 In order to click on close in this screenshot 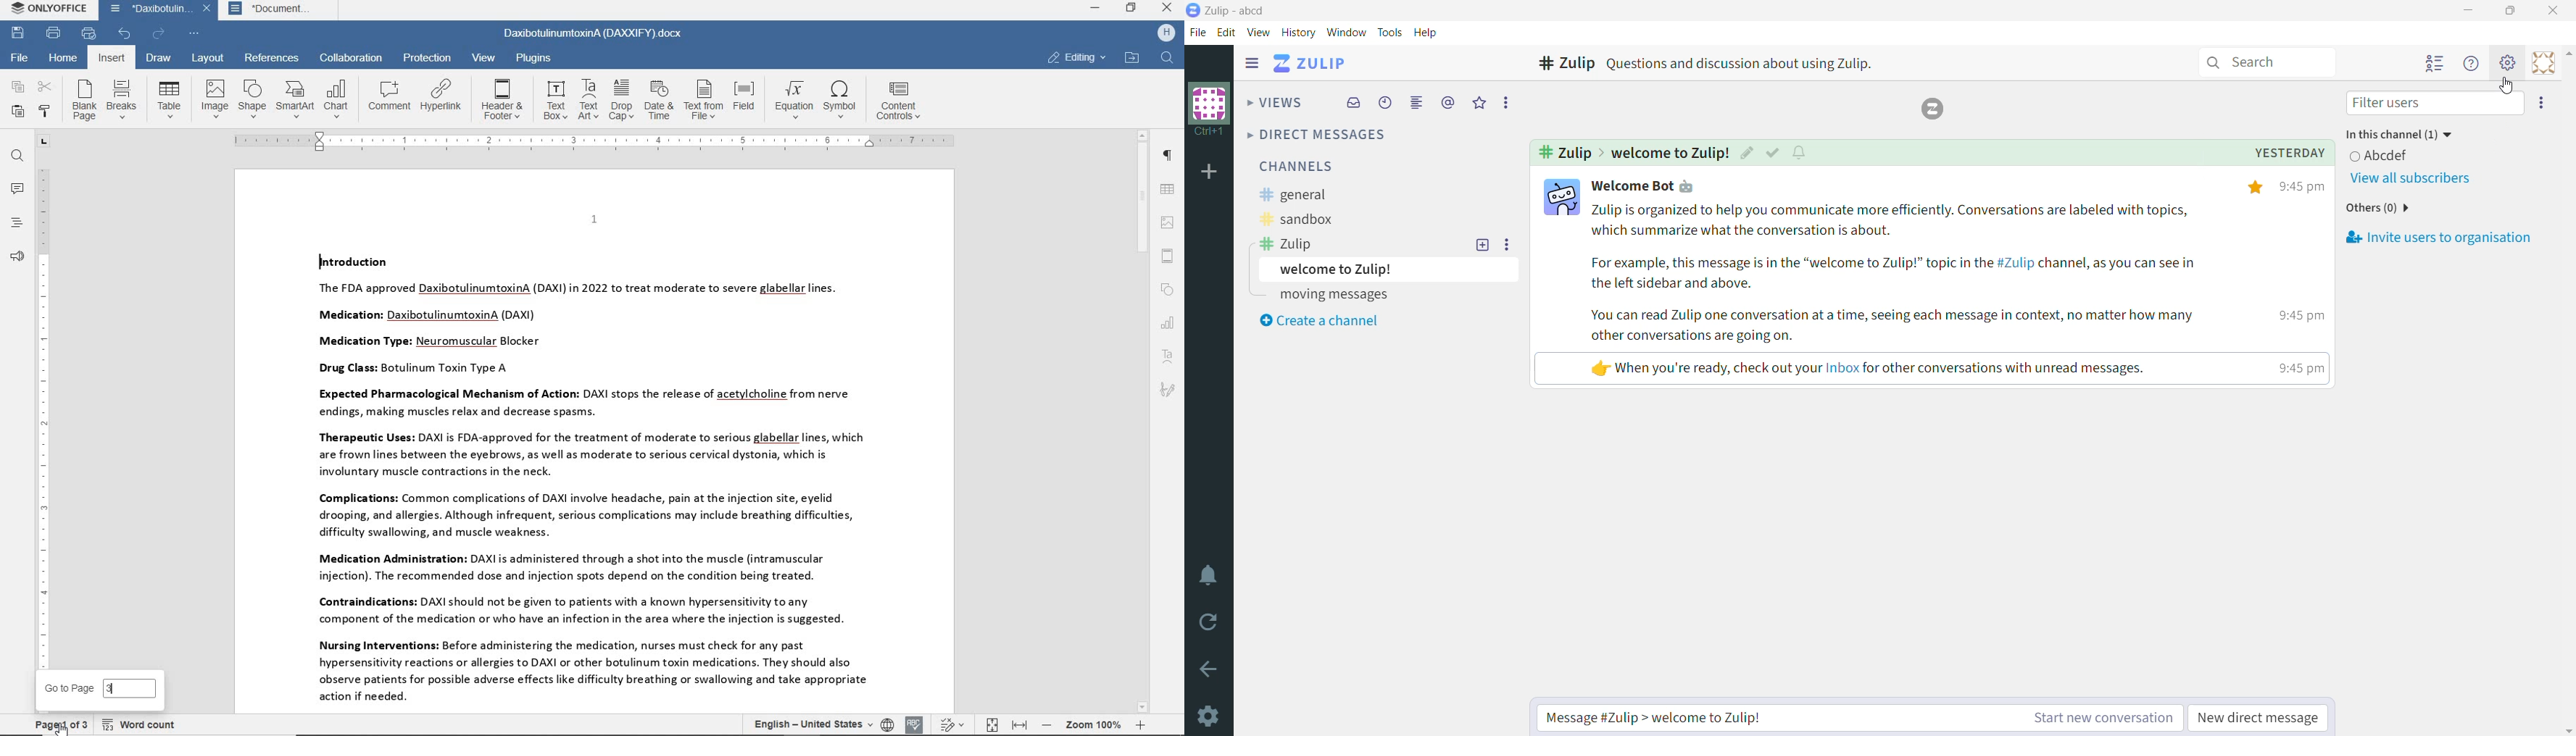, I will do `click(207, 9)`.